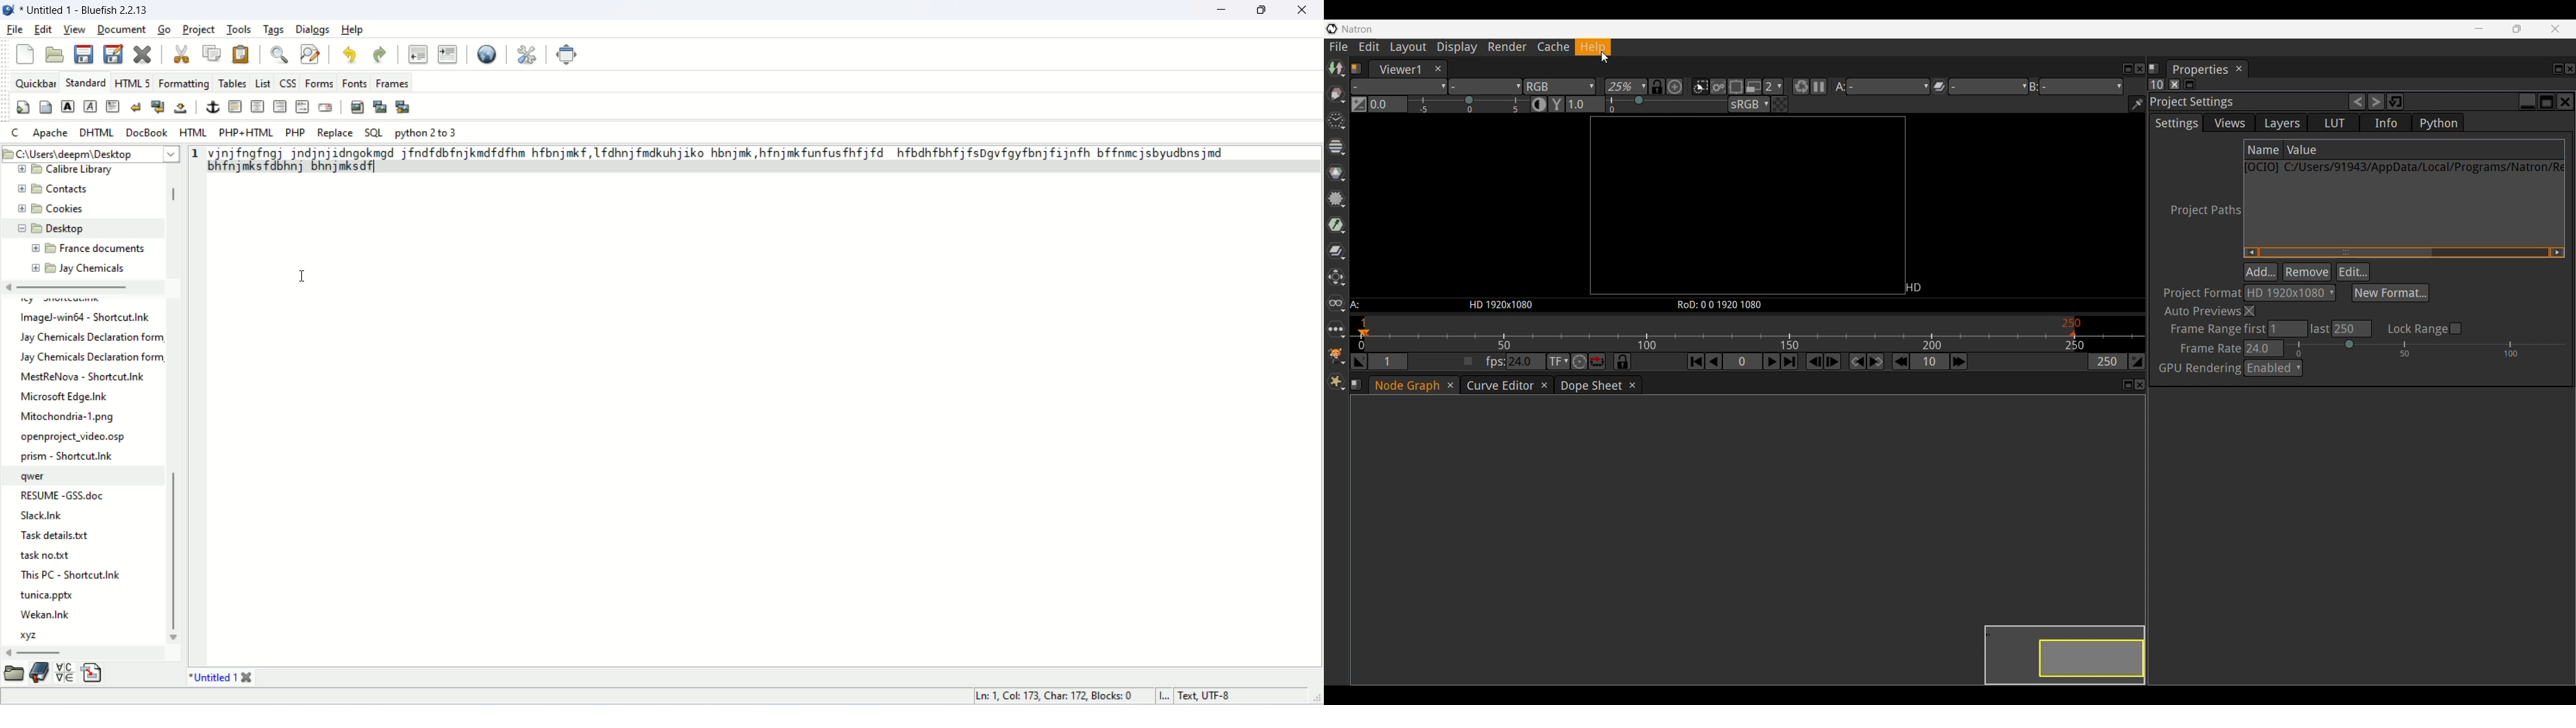 The height and width of the screenshot is (728, 2576). What do you see at coordinates (181, 108) in the screenshot?
I see `non breaking space` at bounding box center [181, 108].